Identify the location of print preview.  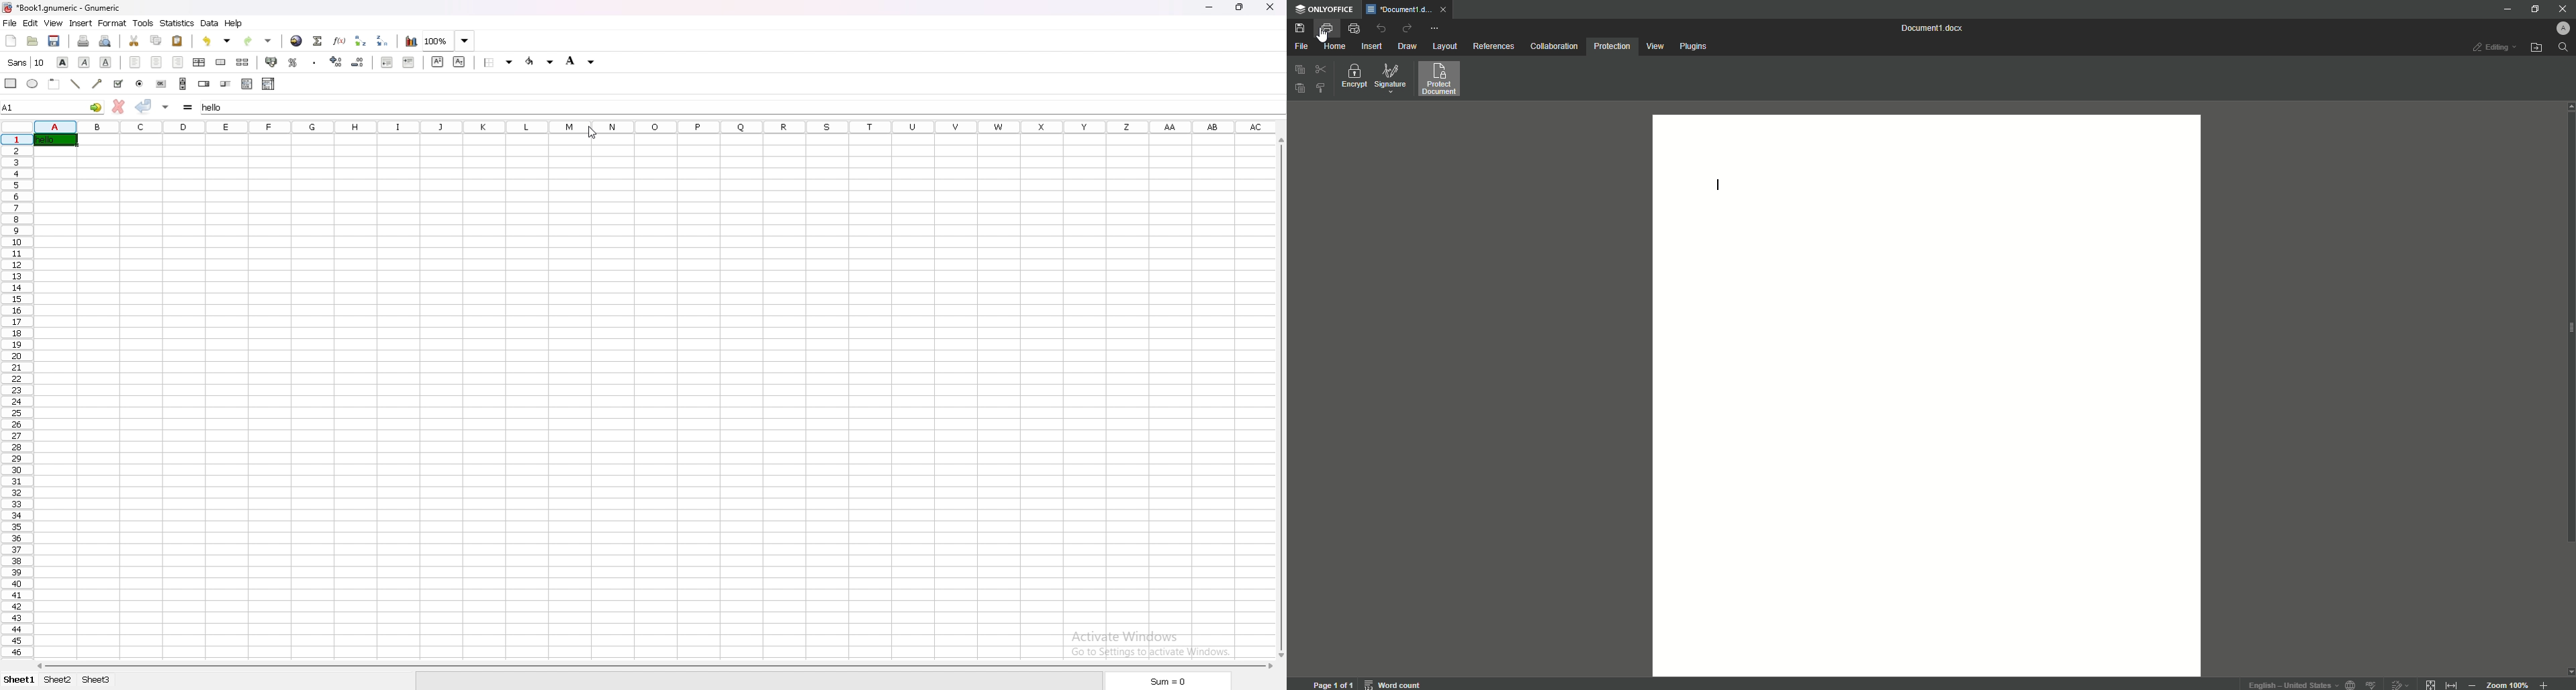
(105, 42).